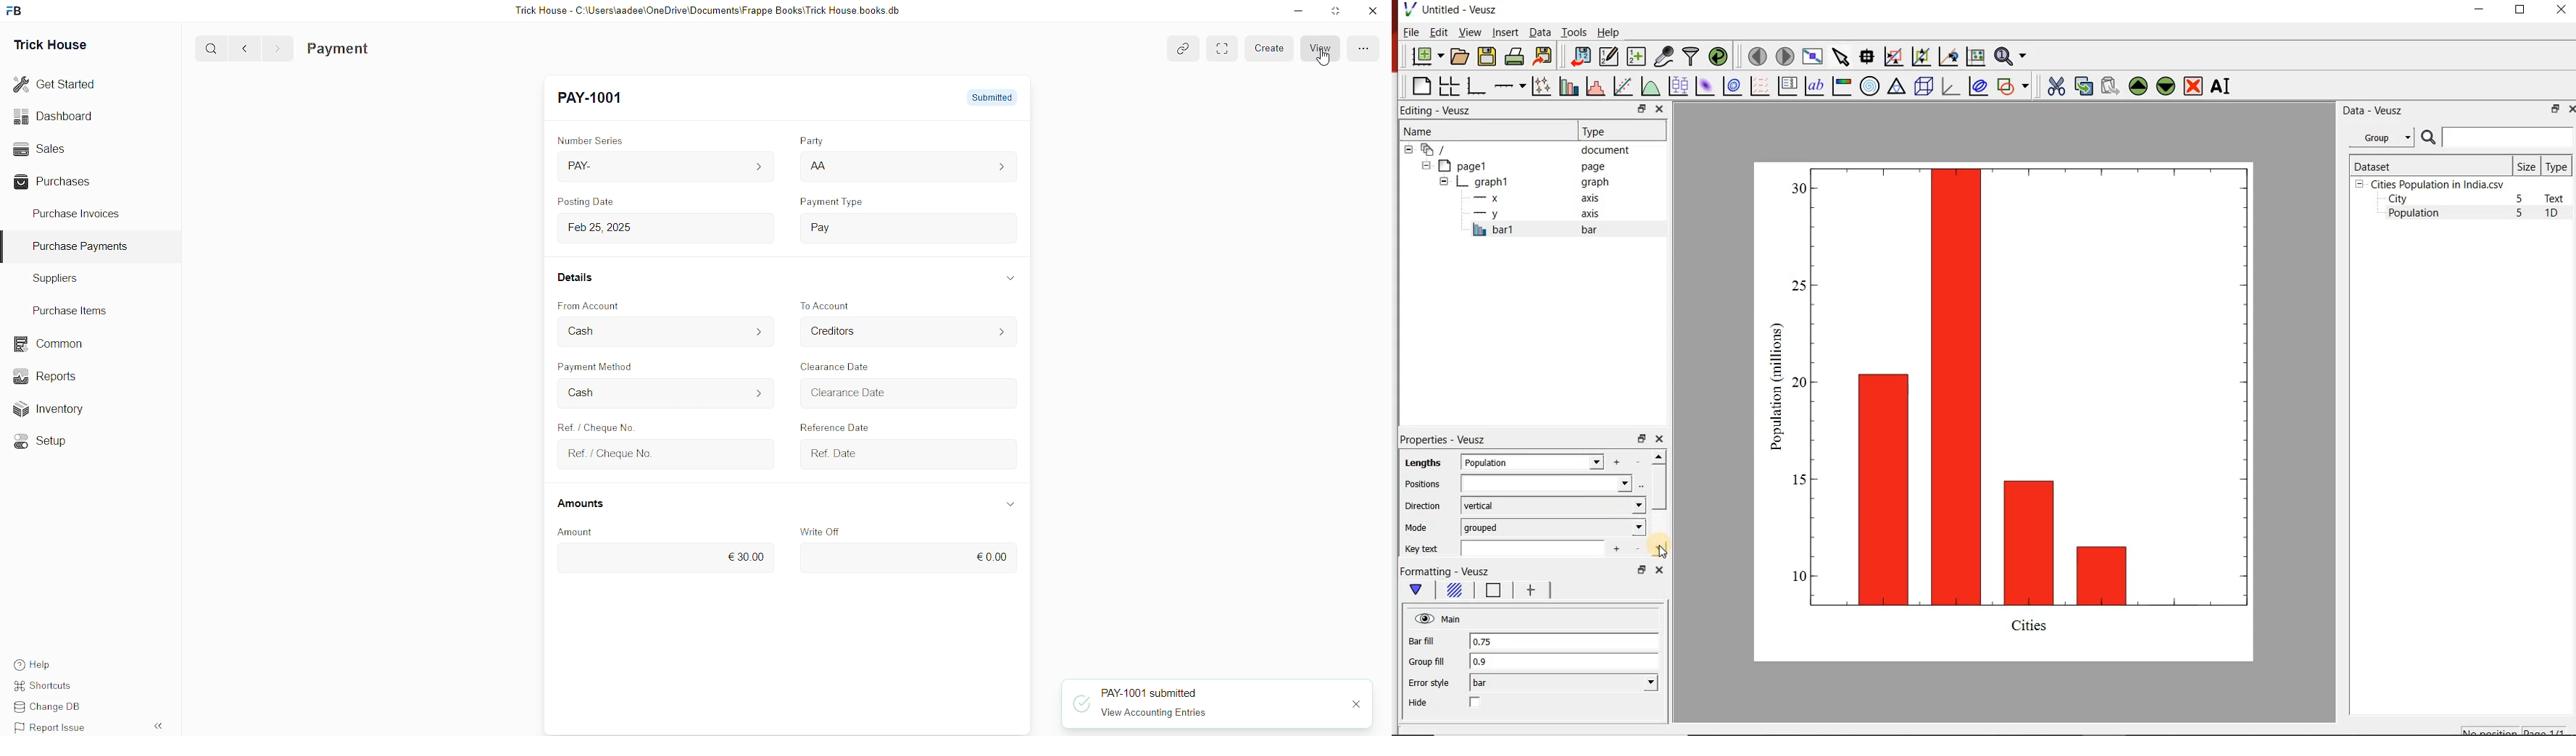 This screenshot has width=2576, height=756. I want to click on Purchase Invoices, so click(78, 212).